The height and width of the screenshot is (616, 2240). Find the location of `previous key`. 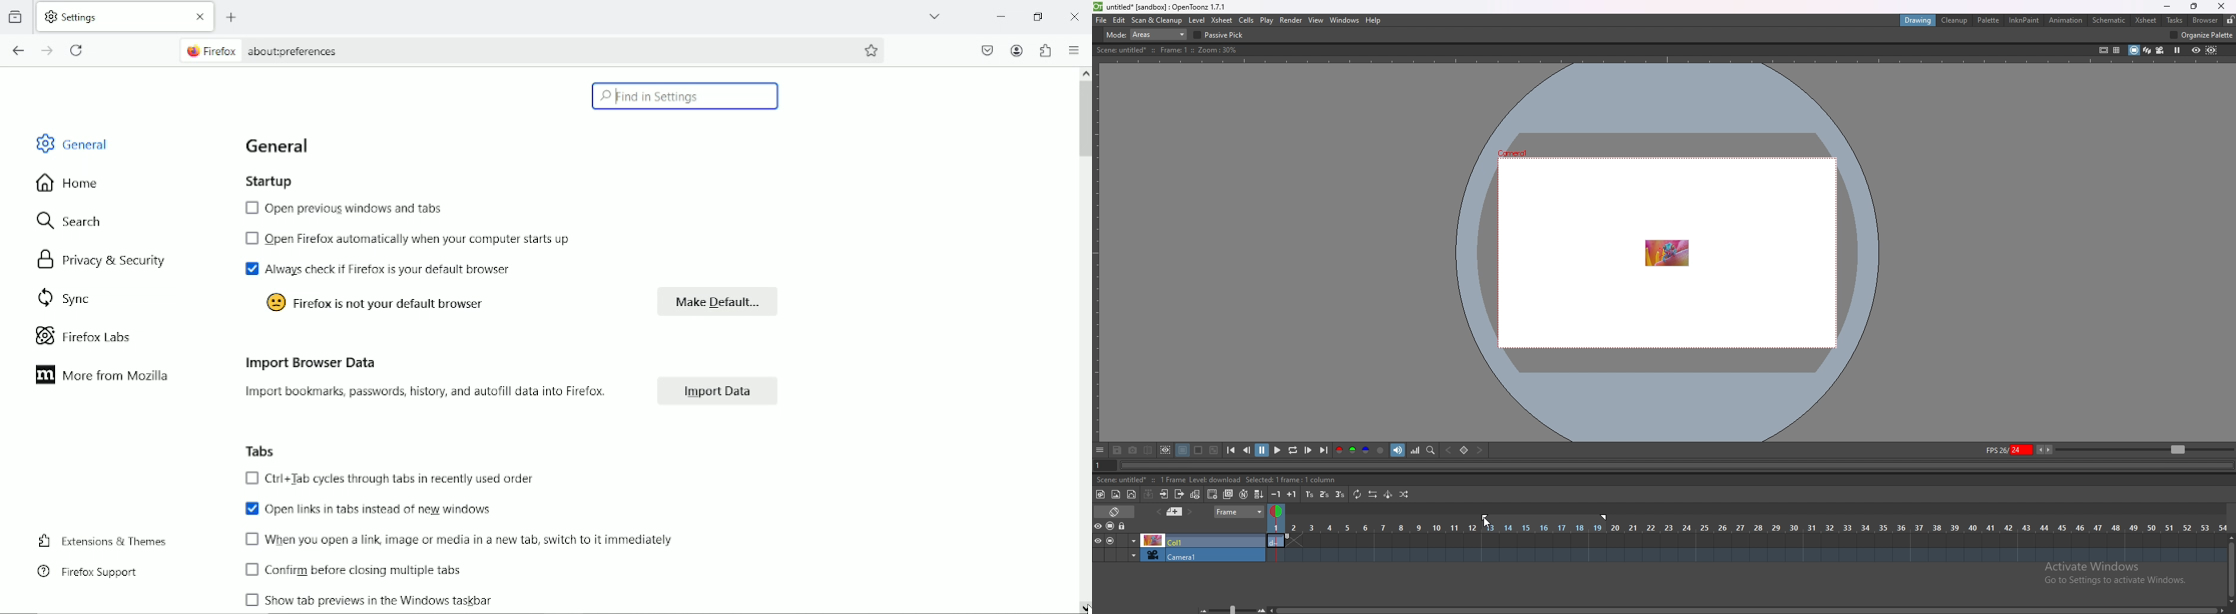

previous key is located at coordinates (1449, 450).